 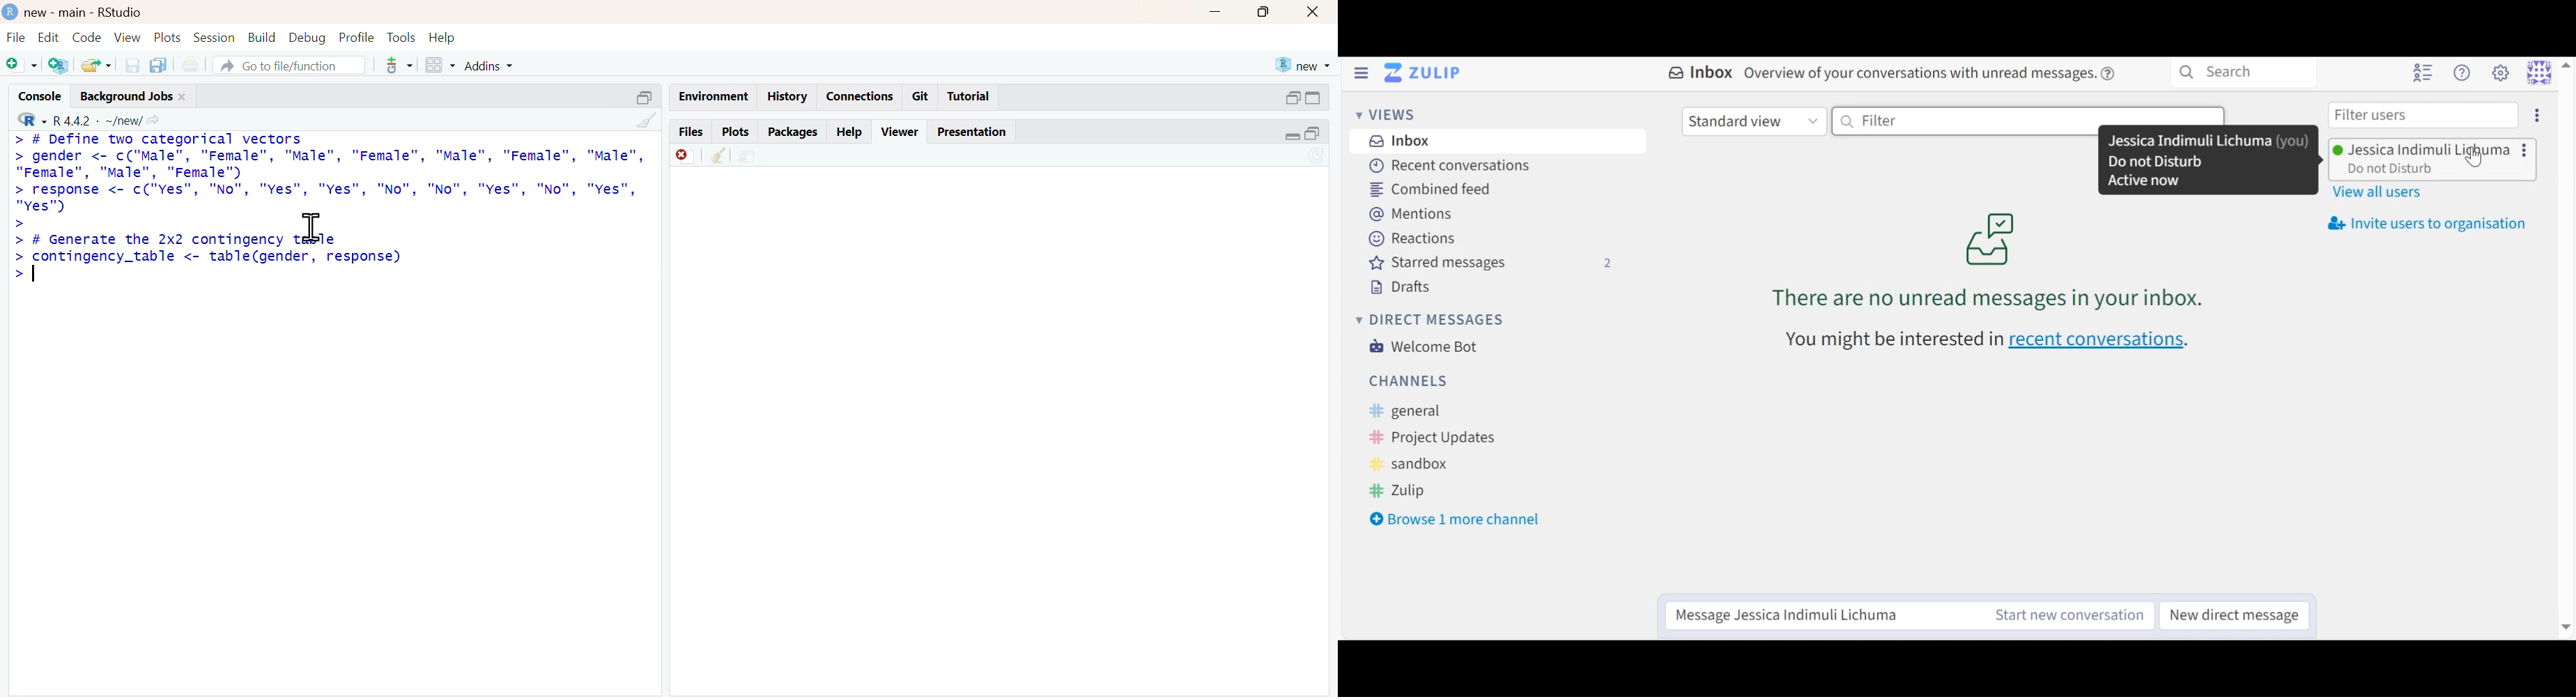 I want to click on Standard view, so click(x=1753, y=122).